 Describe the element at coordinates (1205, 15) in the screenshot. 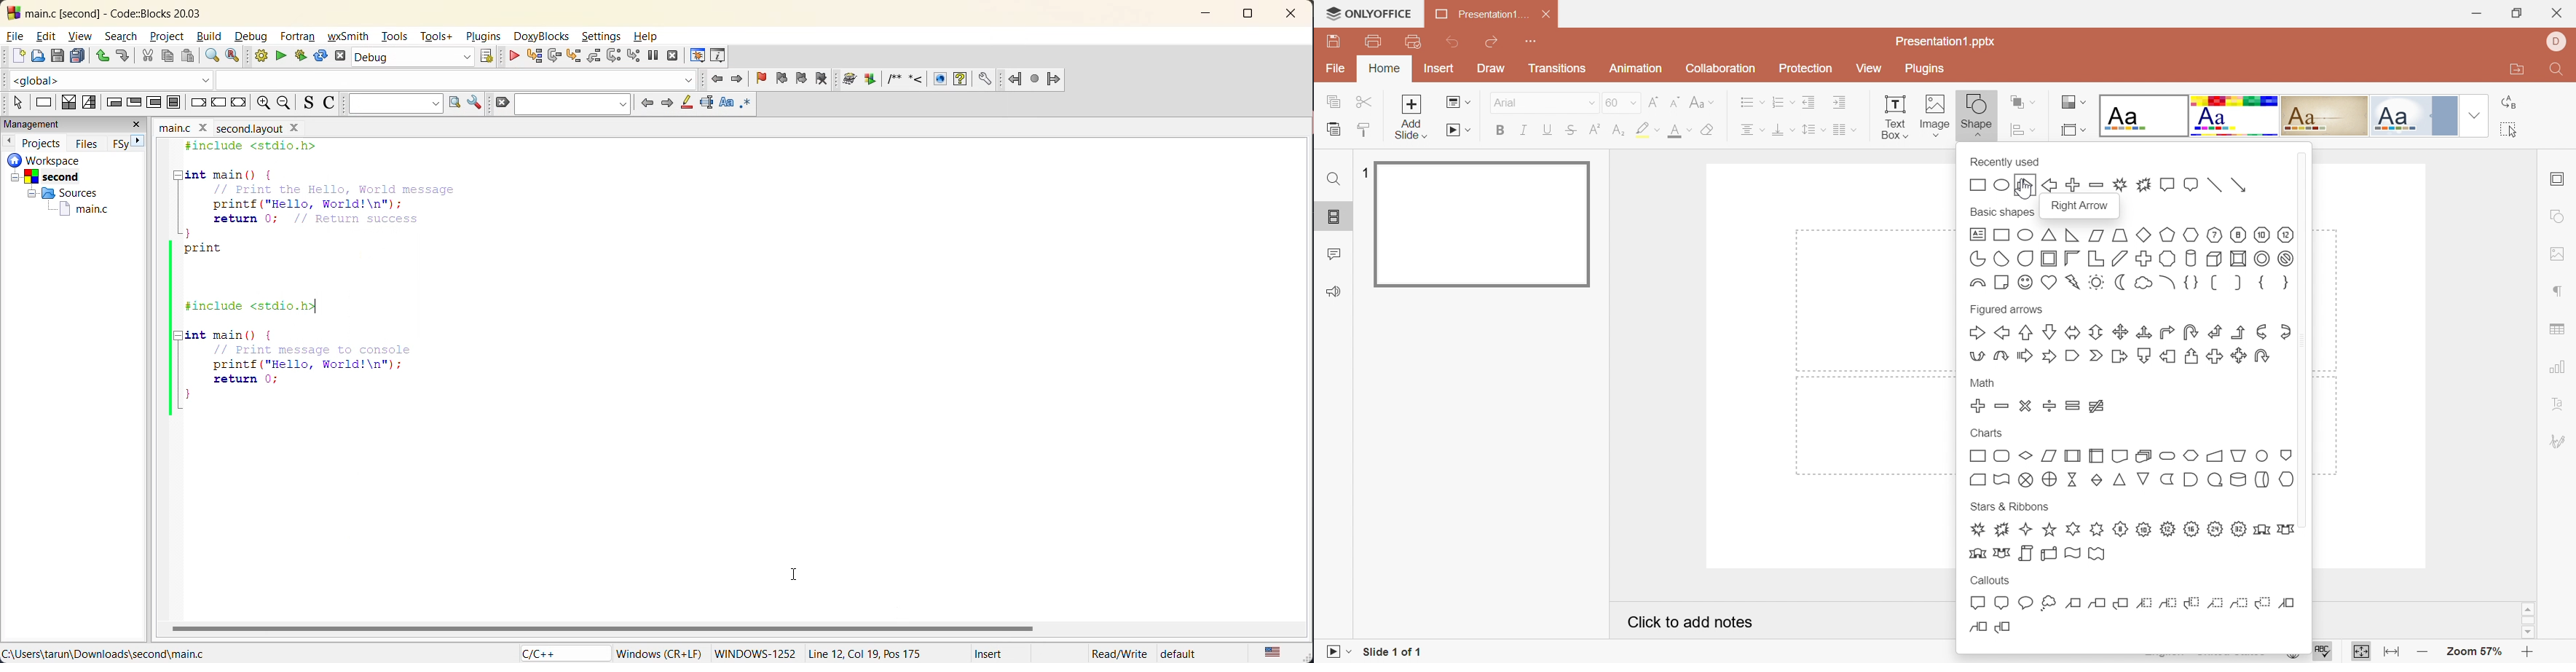

I see `minimize` at that location.